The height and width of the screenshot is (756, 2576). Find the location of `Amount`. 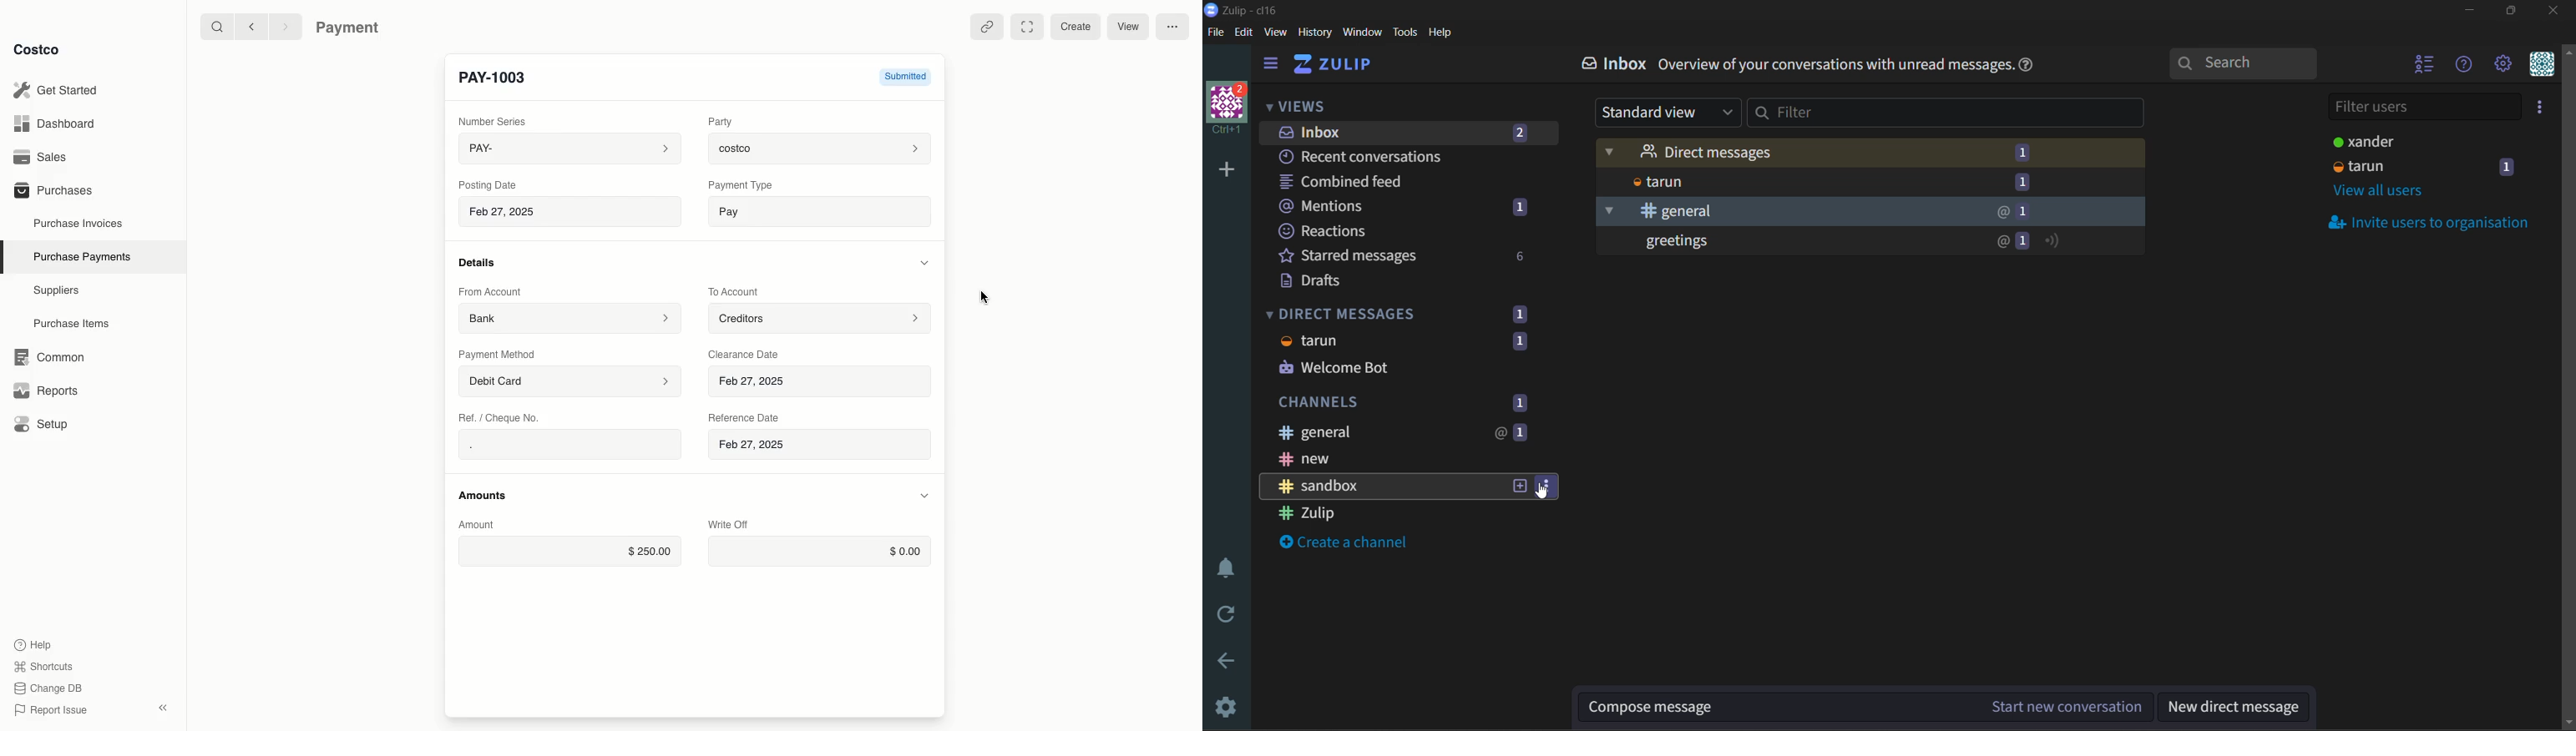

Amount is located at coordinates (479, 524).